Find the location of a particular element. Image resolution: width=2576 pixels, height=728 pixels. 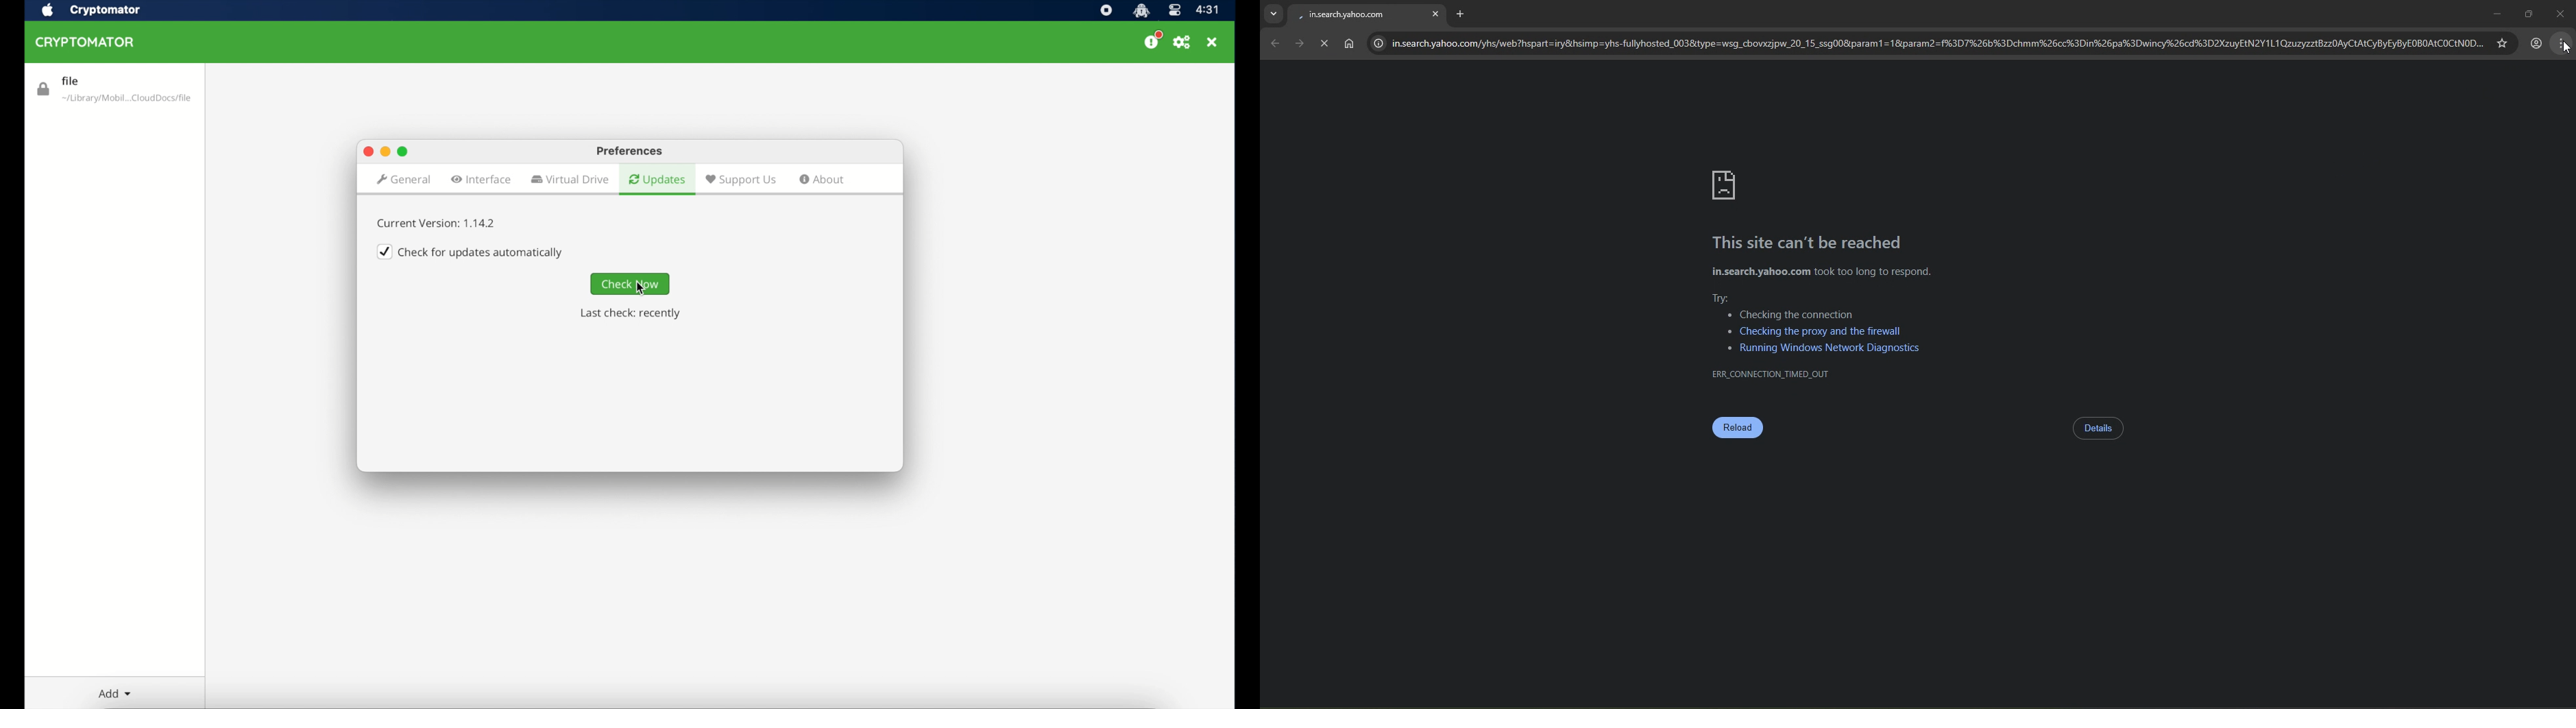

details is located at coordinates (2098, 429).